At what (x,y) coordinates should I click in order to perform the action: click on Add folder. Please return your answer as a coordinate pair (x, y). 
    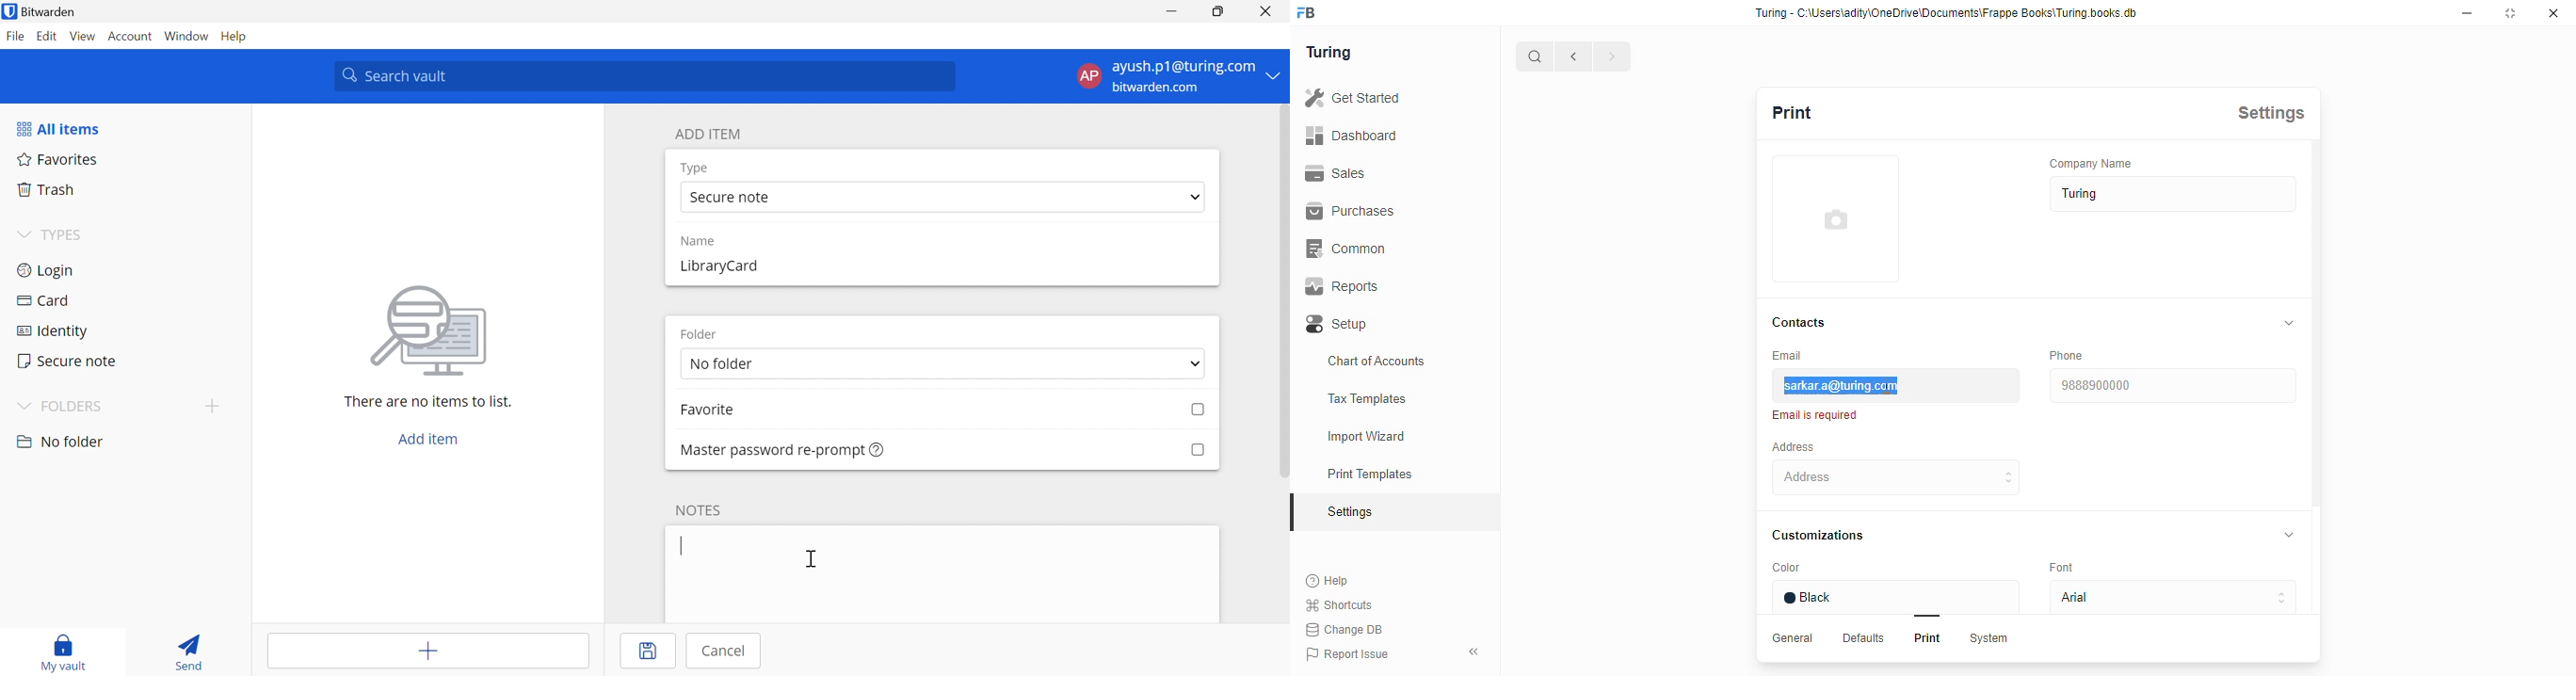
    Looking at the image, I should click on (210, 405).